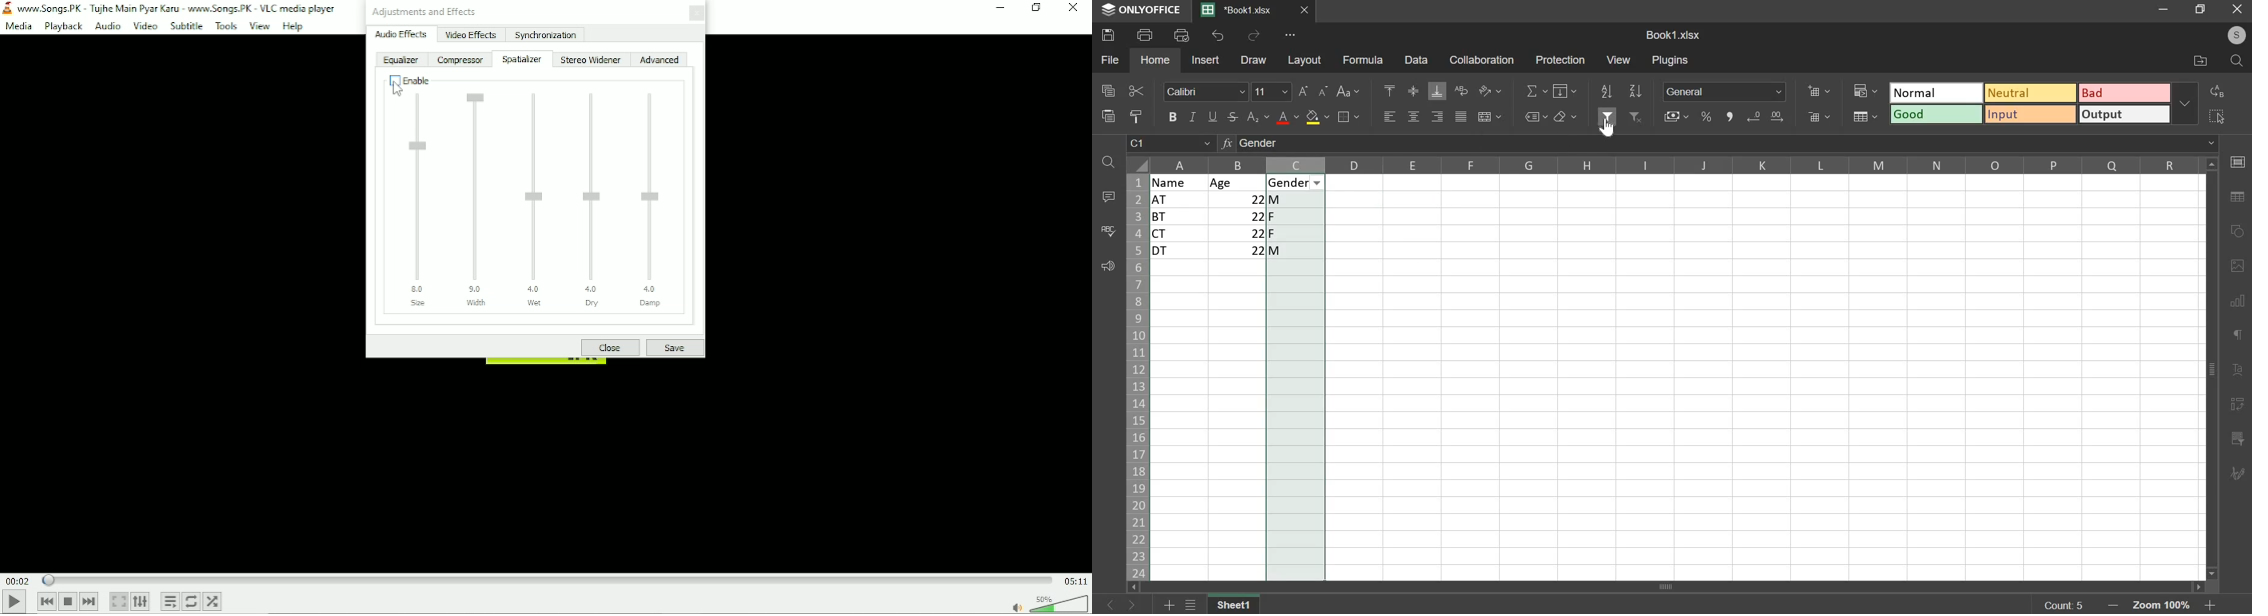 This screenshot has width=2268, height=616. Describe the element at coordinates (659, 60) in the screenshot. I see `Advanced` at that location.